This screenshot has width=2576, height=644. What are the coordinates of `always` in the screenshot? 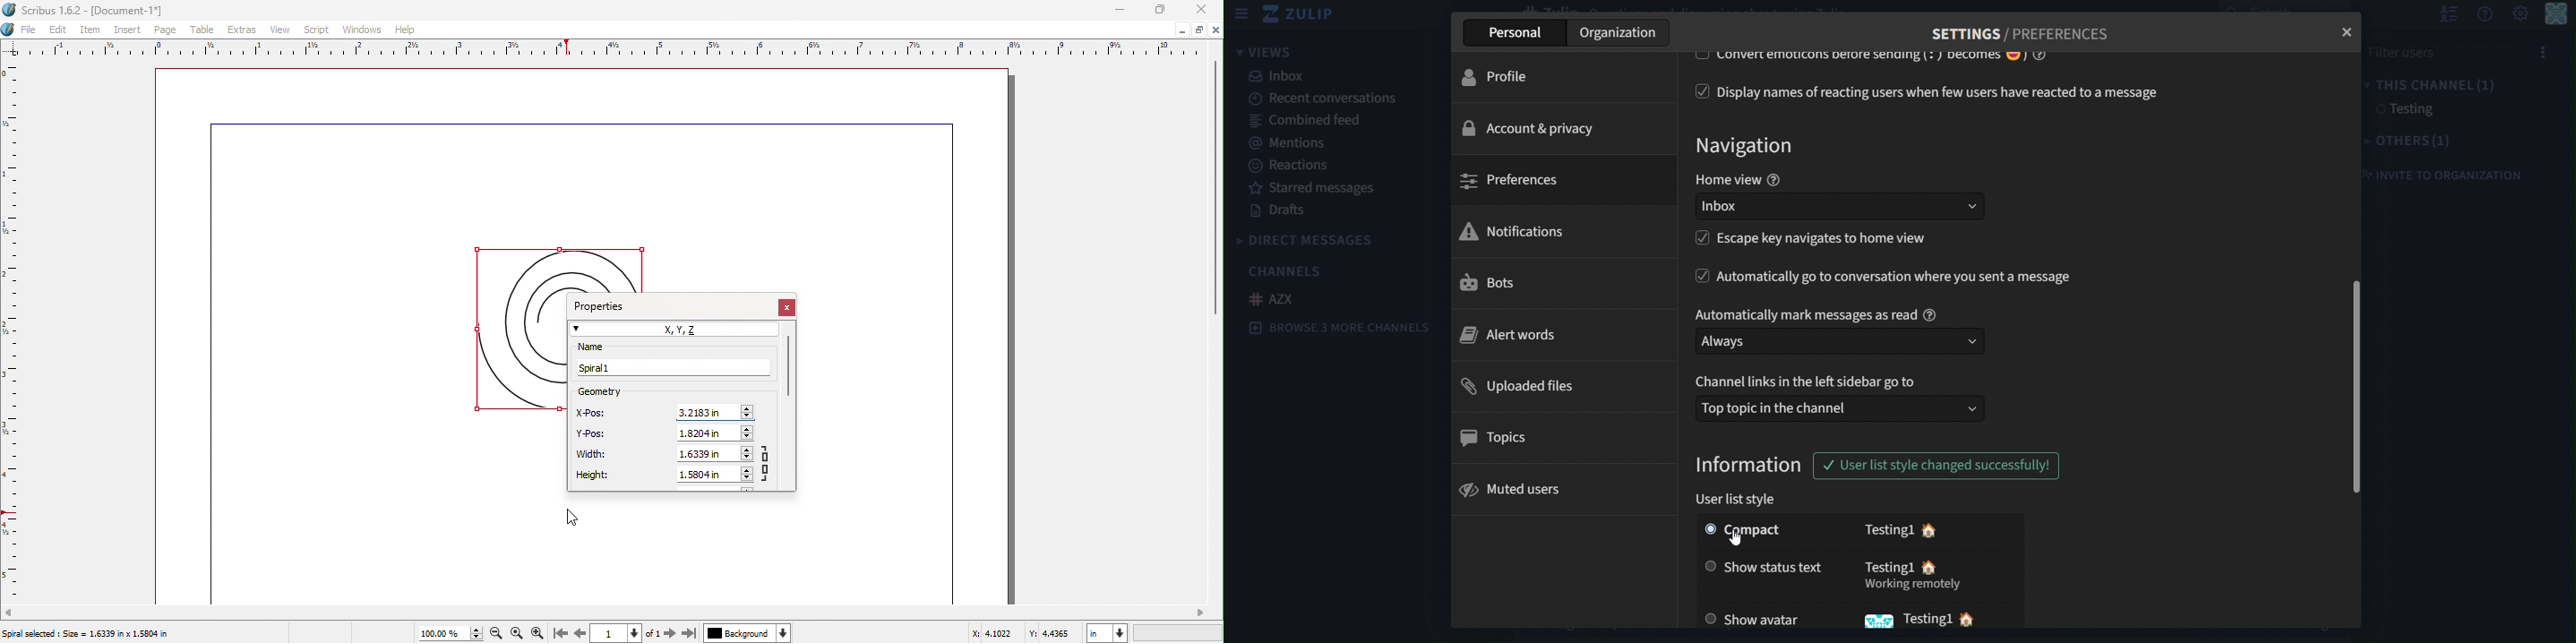 It's located at (1840, 341).